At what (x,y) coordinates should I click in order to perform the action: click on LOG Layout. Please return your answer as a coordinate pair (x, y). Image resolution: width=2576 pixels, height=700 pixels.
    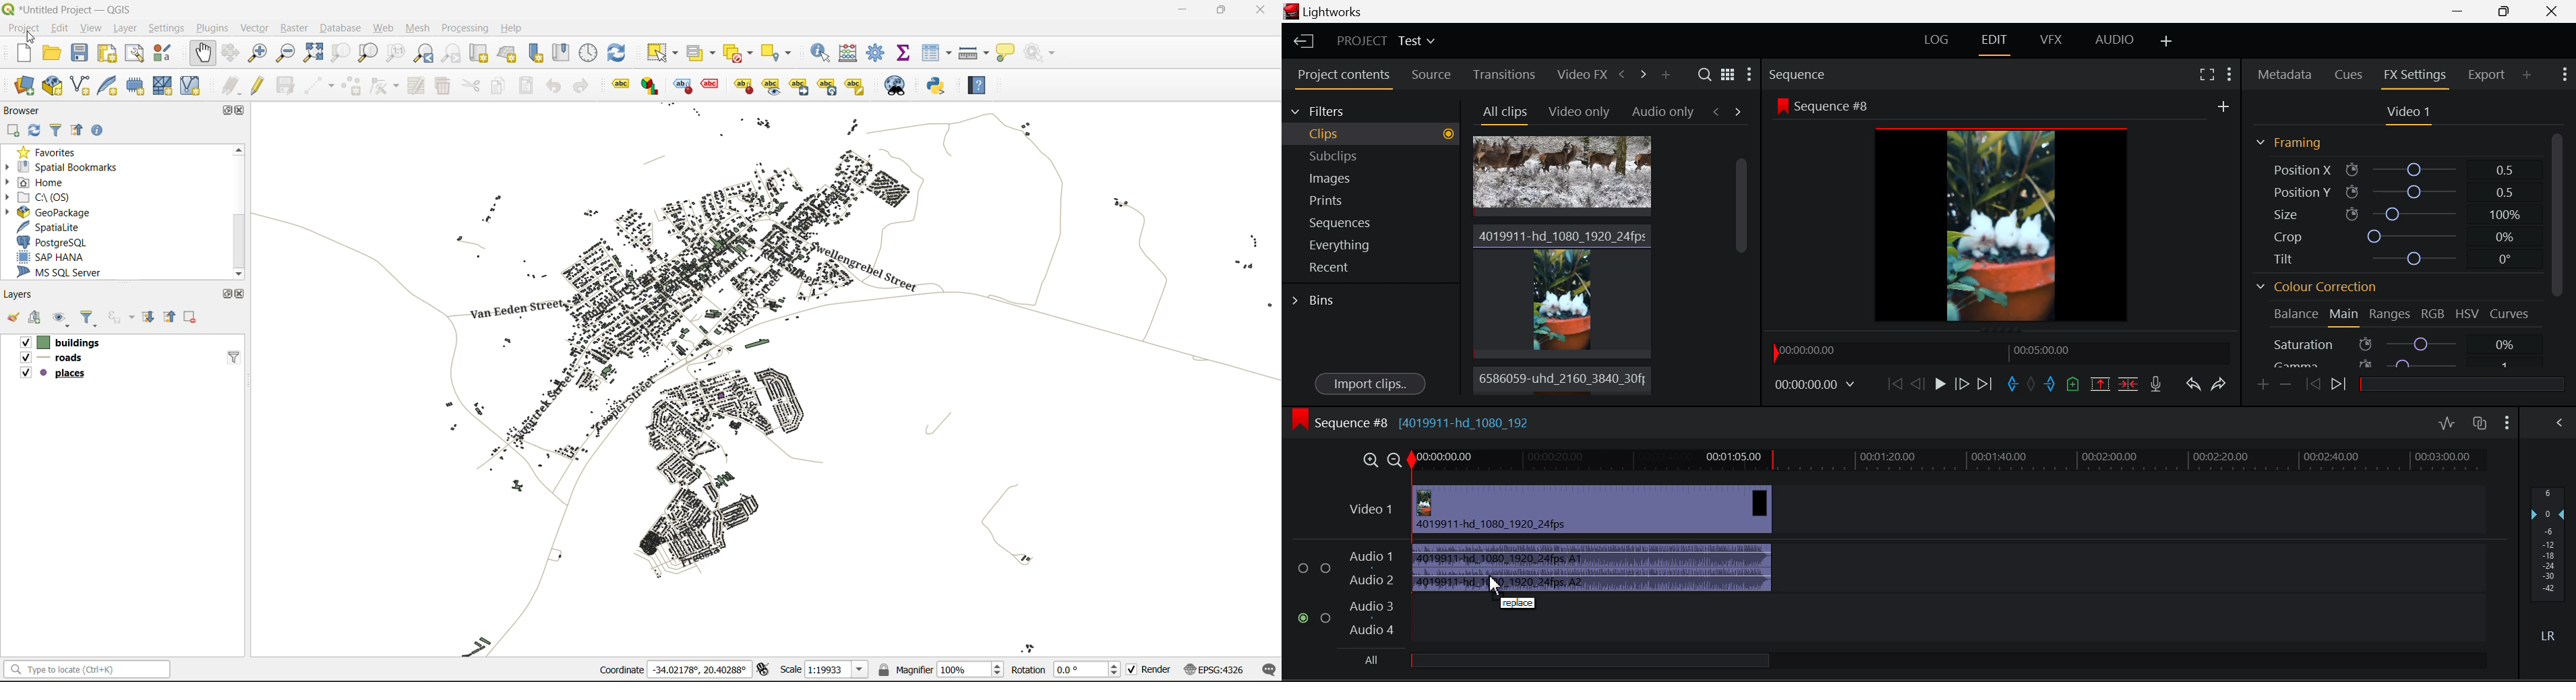
    Looking at the image, I should click on (1937, 40).